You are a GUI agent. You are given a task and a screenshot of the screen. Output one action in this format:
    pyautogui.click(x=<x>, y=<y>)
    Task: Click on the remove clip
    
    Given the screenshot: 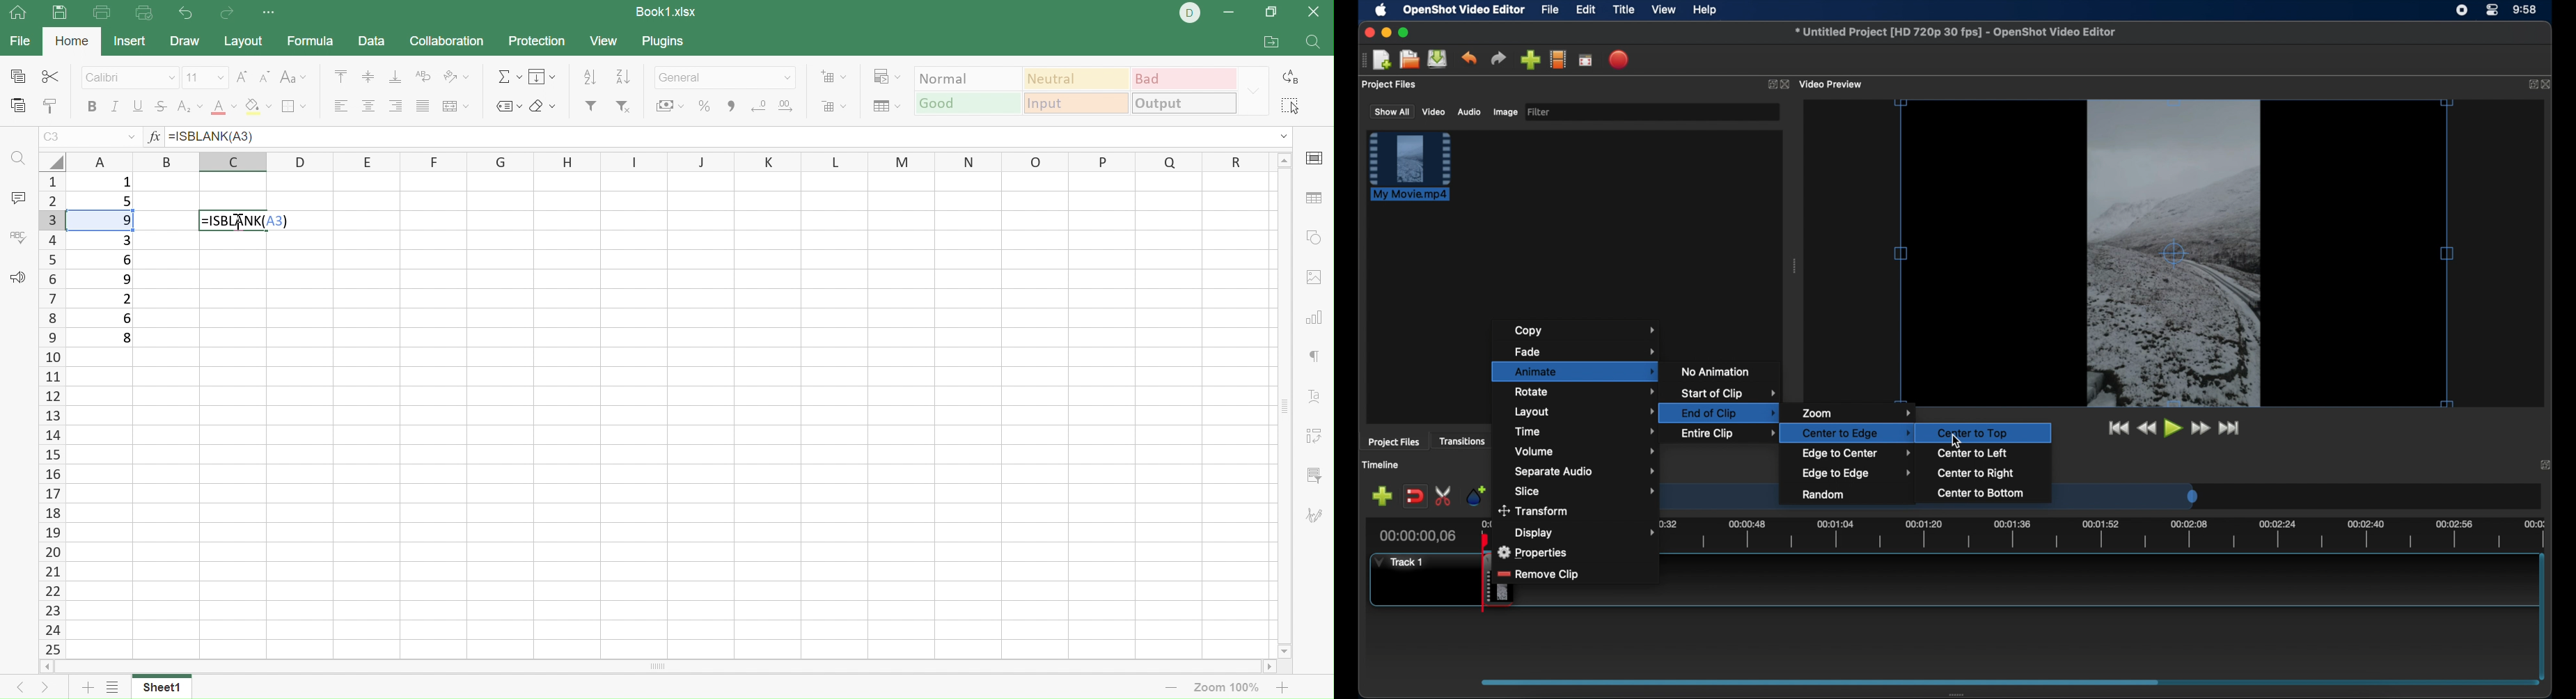 What is the action you would take?
    pyautogui.click(x=1549, y=573)
    